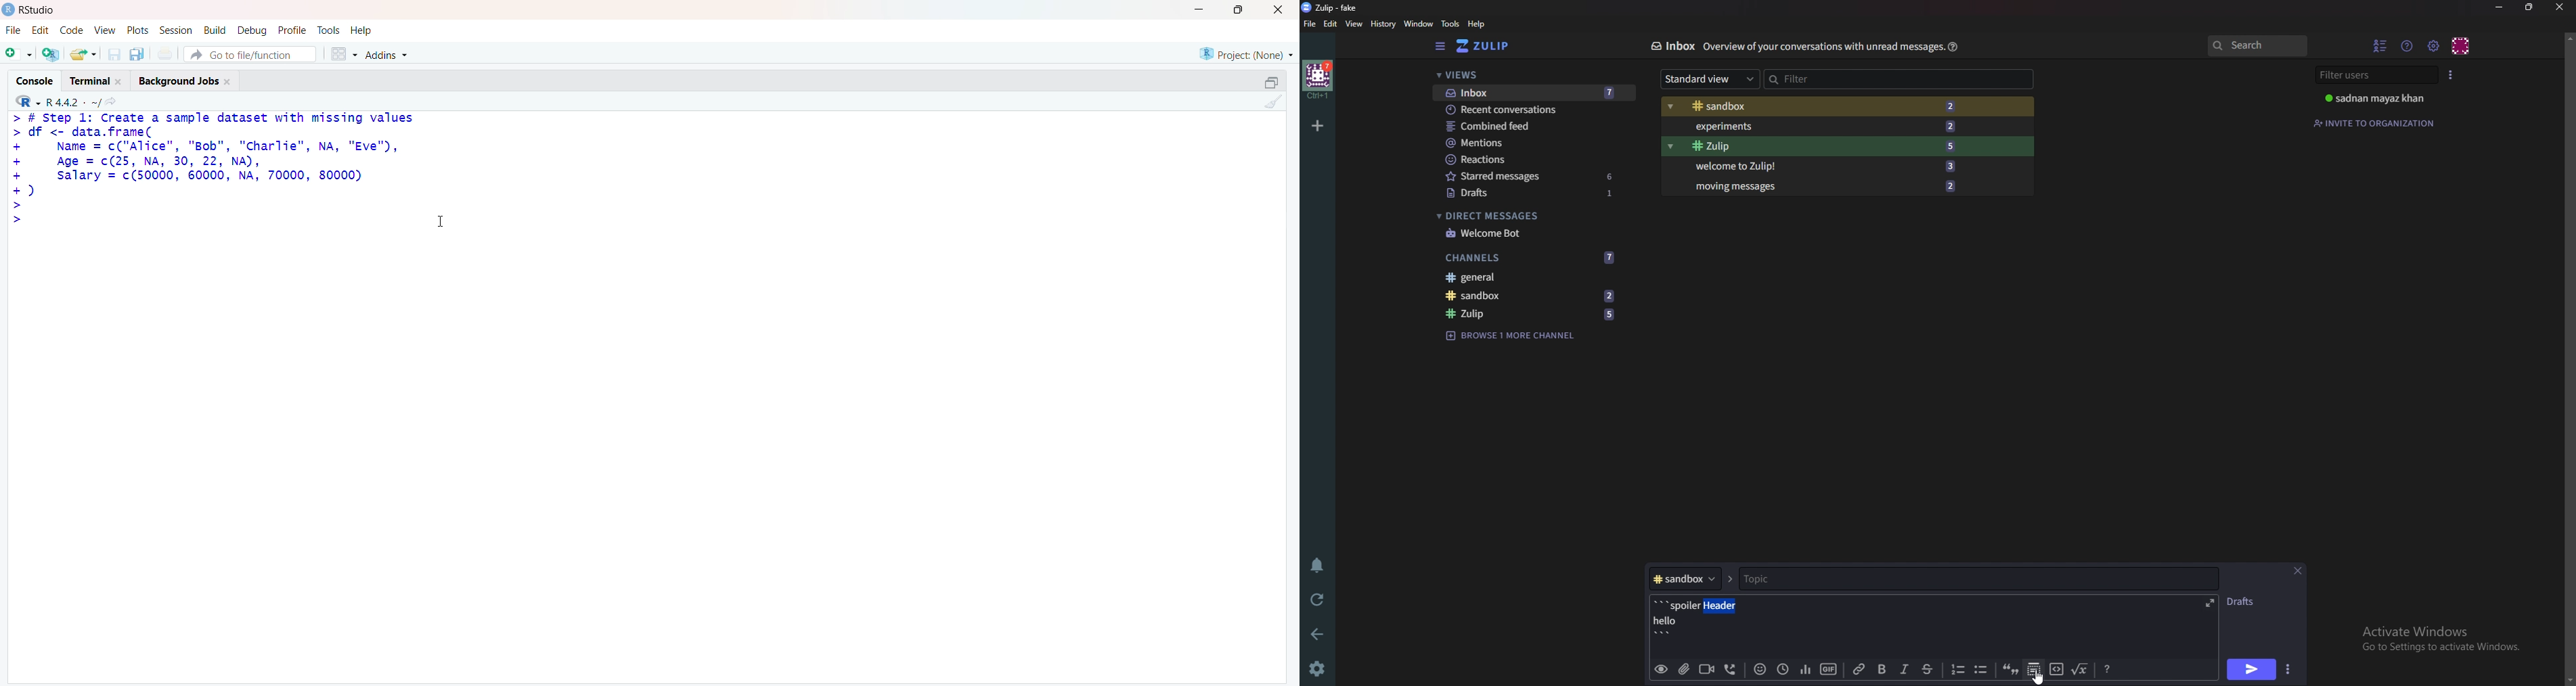 The width and height of the screenshot is (2576, 700). I want to click on Numbered list, so click(1957, 669).